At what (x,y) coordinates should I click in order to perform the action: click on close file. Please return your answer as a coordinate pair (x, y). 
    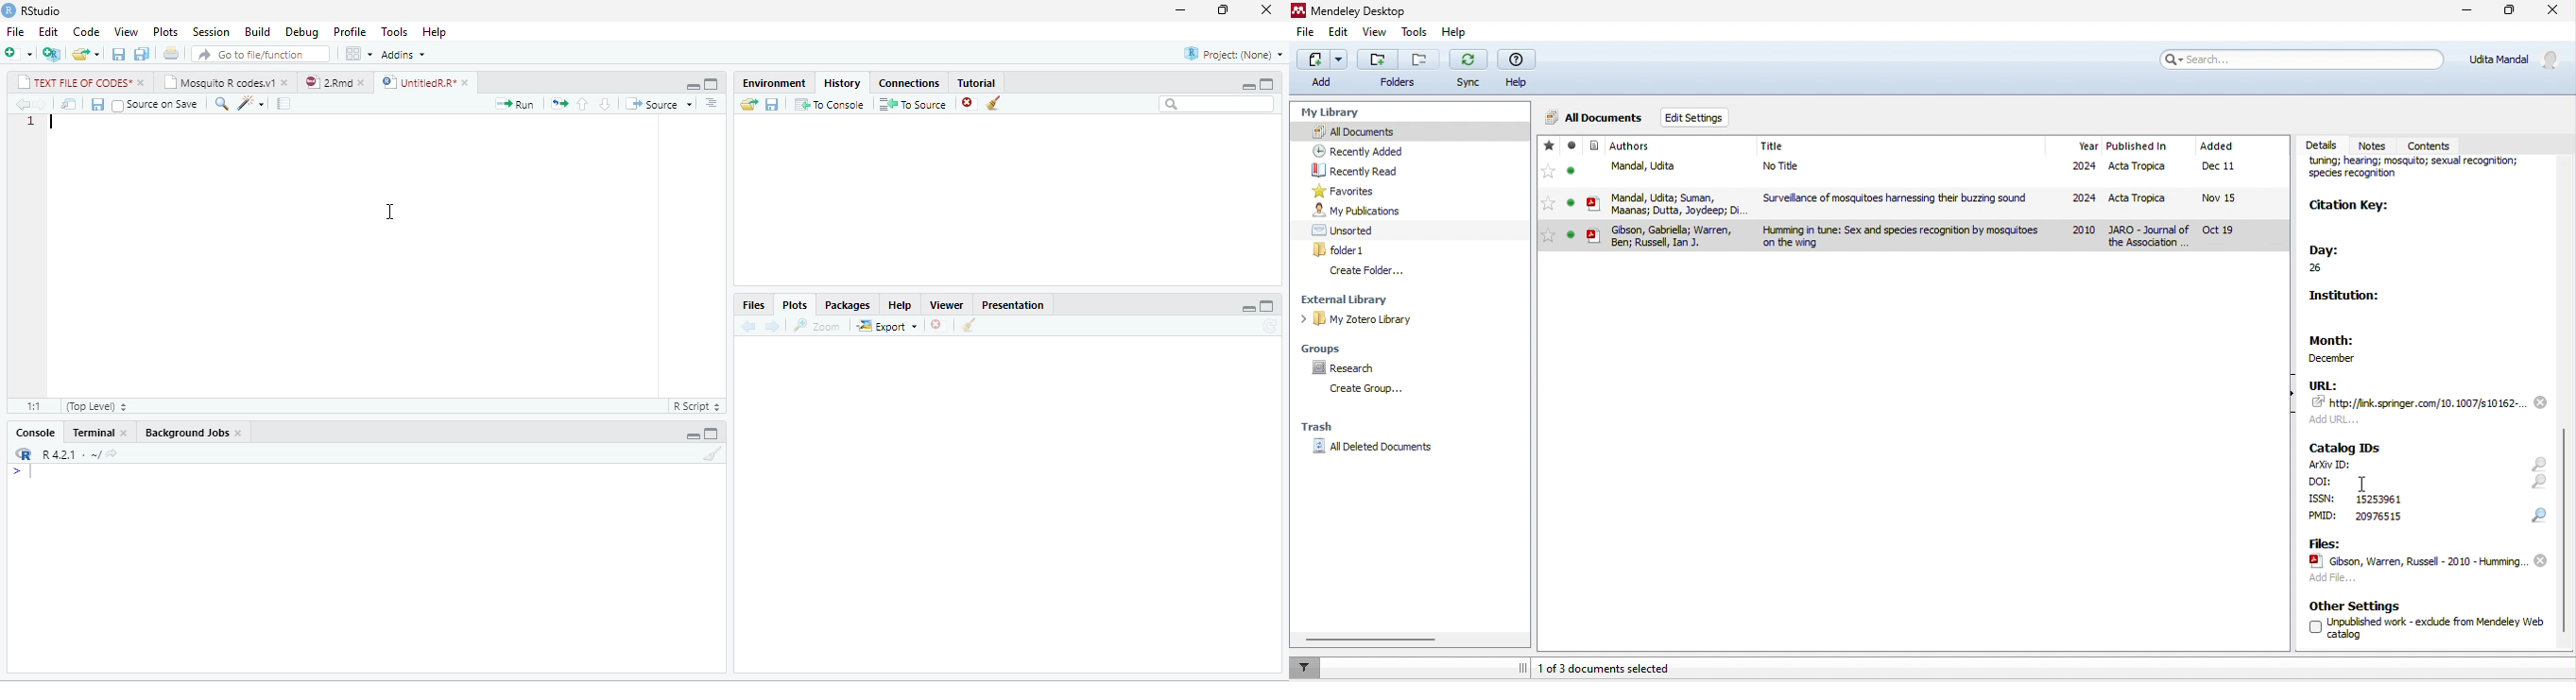
    Looking at the image, I should click on (941, 325).